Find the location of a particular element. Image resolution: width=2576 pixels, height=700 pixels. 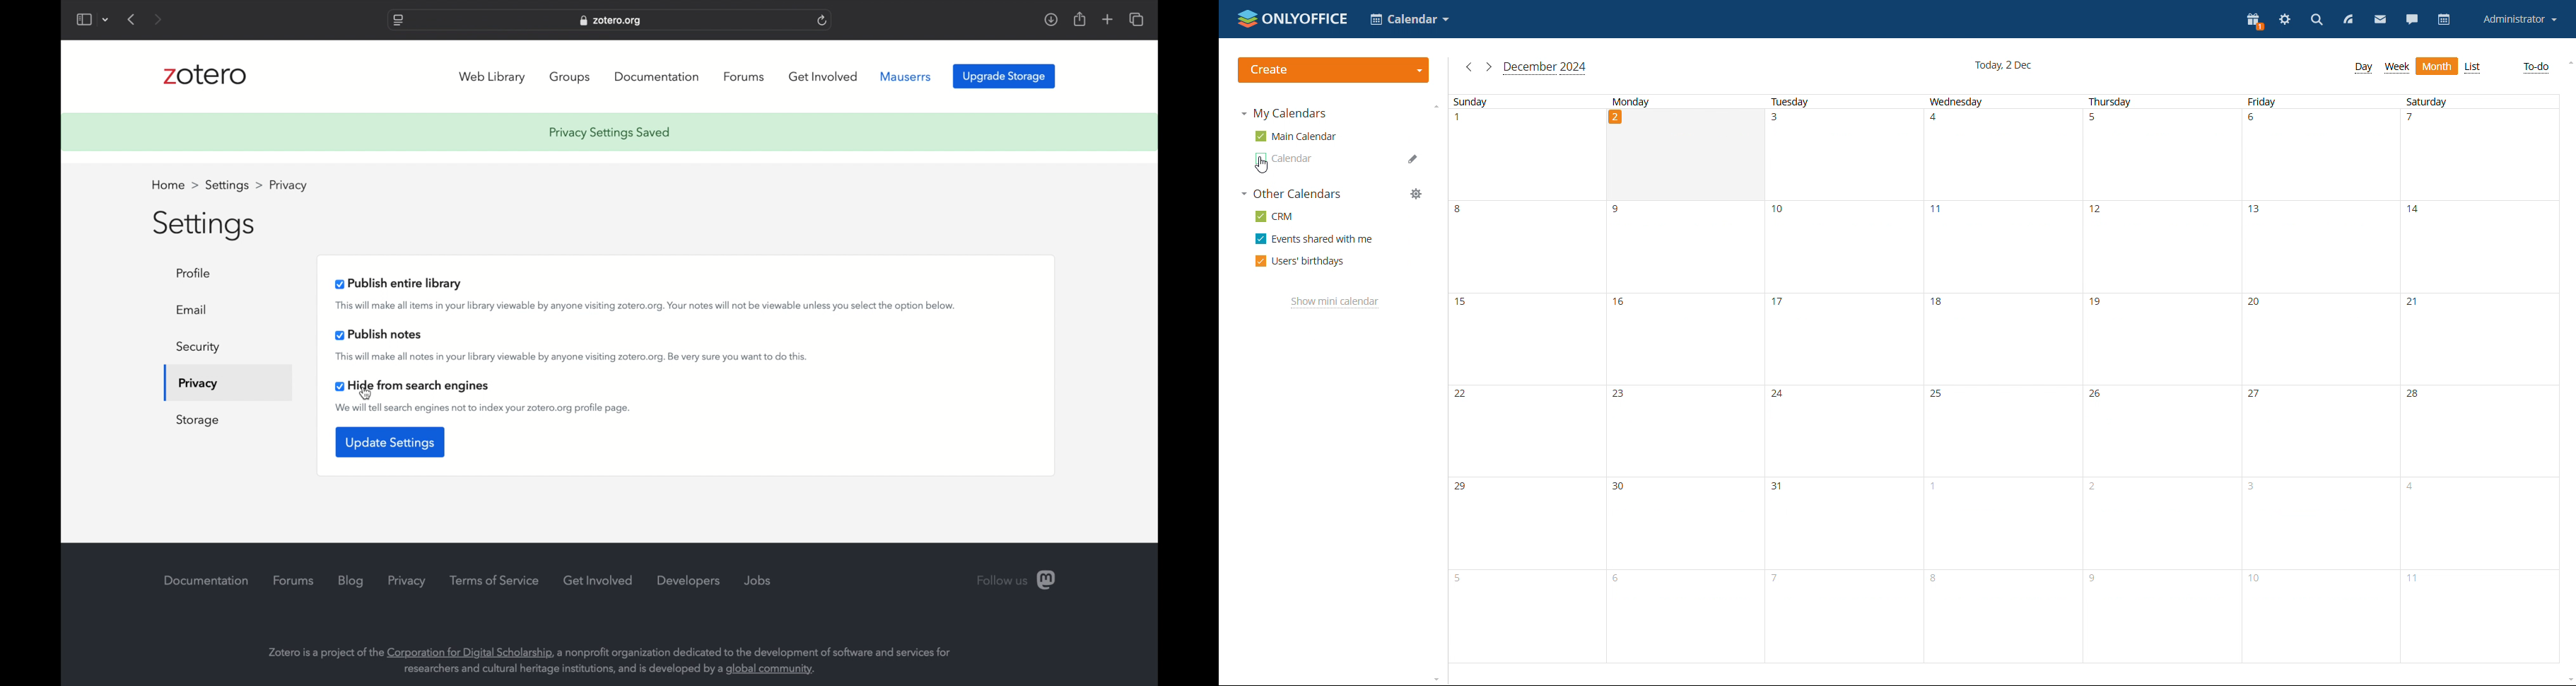

home is located at coordinates (174, 185).